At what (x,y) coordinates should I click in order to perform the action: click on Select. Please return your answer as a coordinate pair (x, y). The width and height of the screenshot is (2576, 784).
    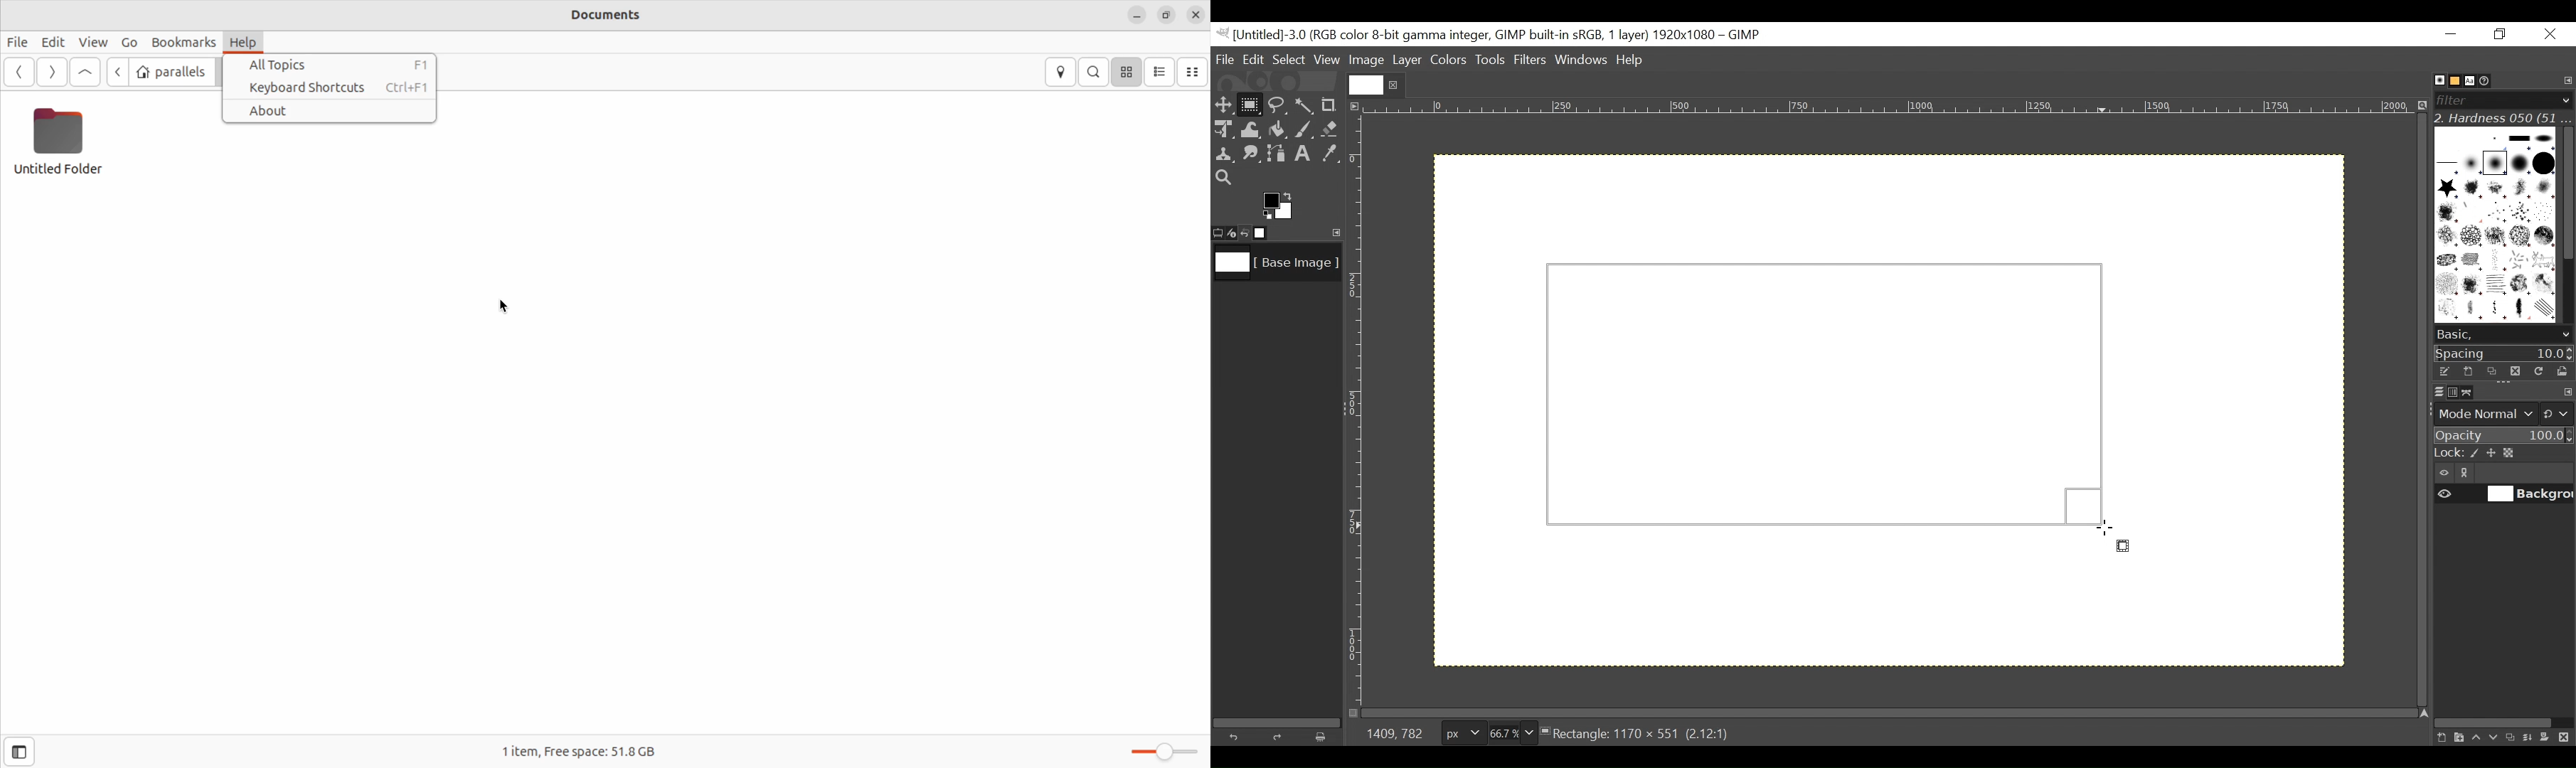
    Looking at the image, I should click on (1289, 59).